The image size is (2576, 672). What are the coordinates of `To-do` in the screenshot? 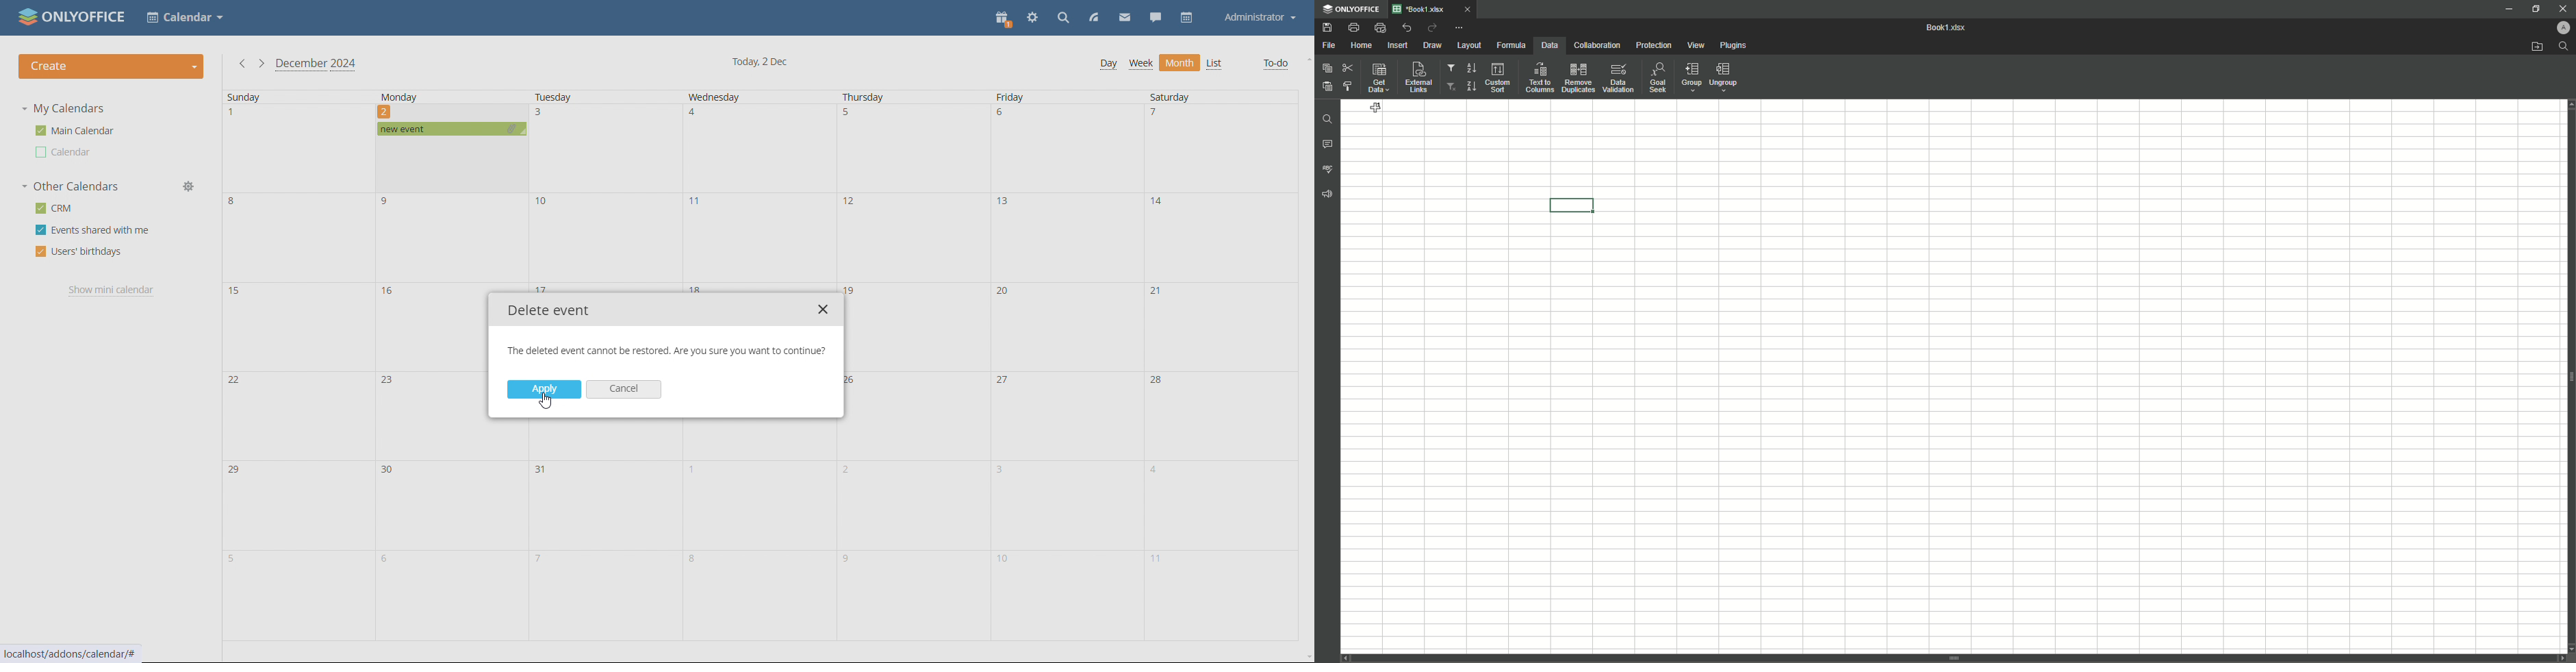 It's located at (1275, 64).